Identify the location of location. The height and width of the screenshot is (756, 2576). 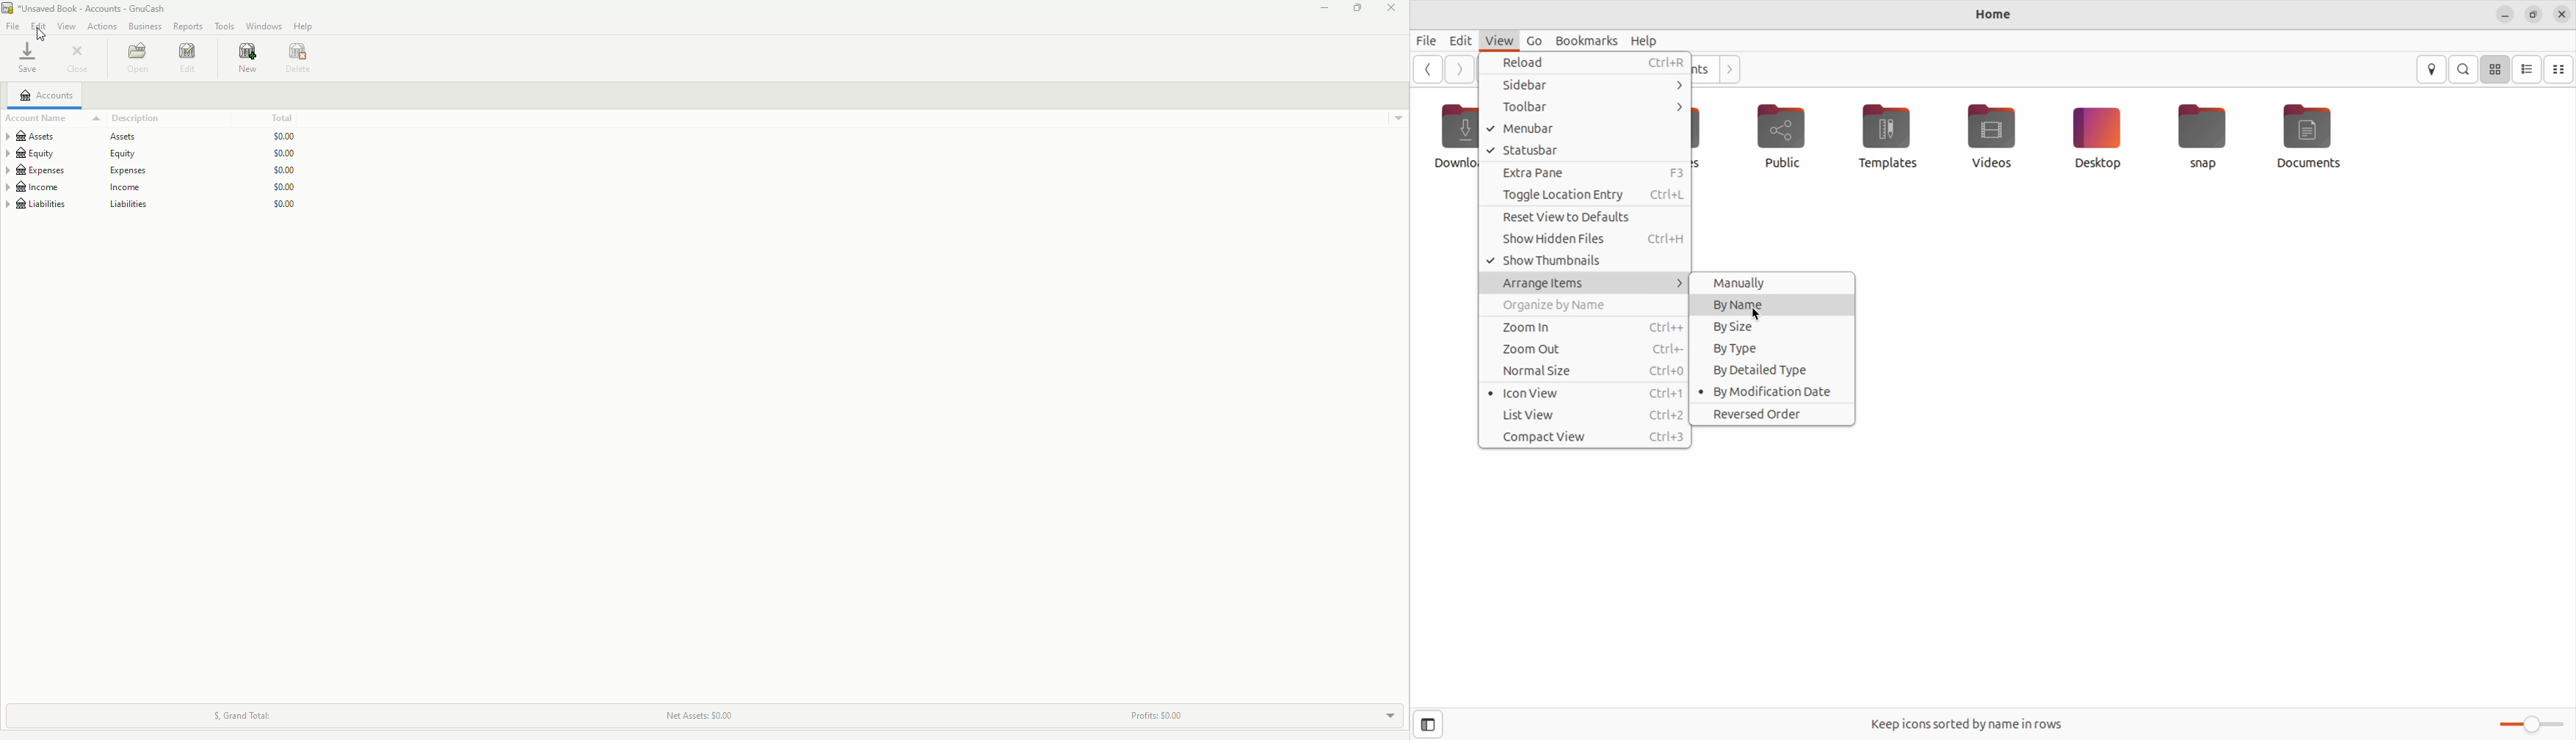
(2432, 70).